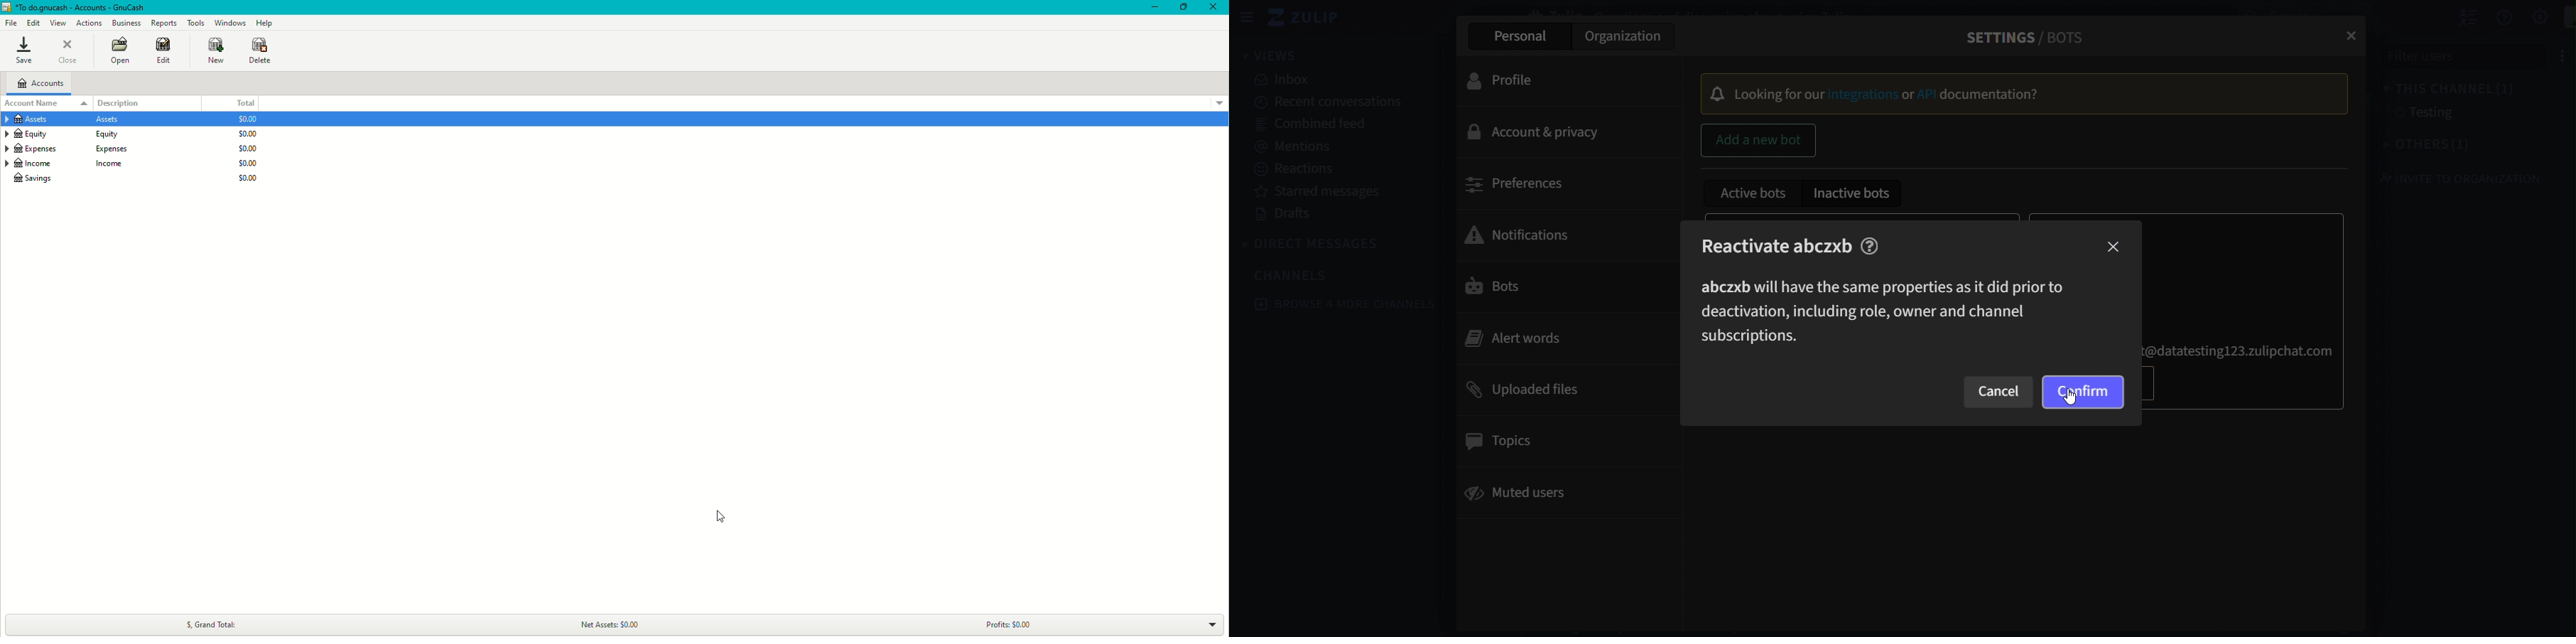 The height and width of the screenshot is (644, 2576). Describe the element at coordinates (1510, 80) in the screenshot. I see `profile` at that location.